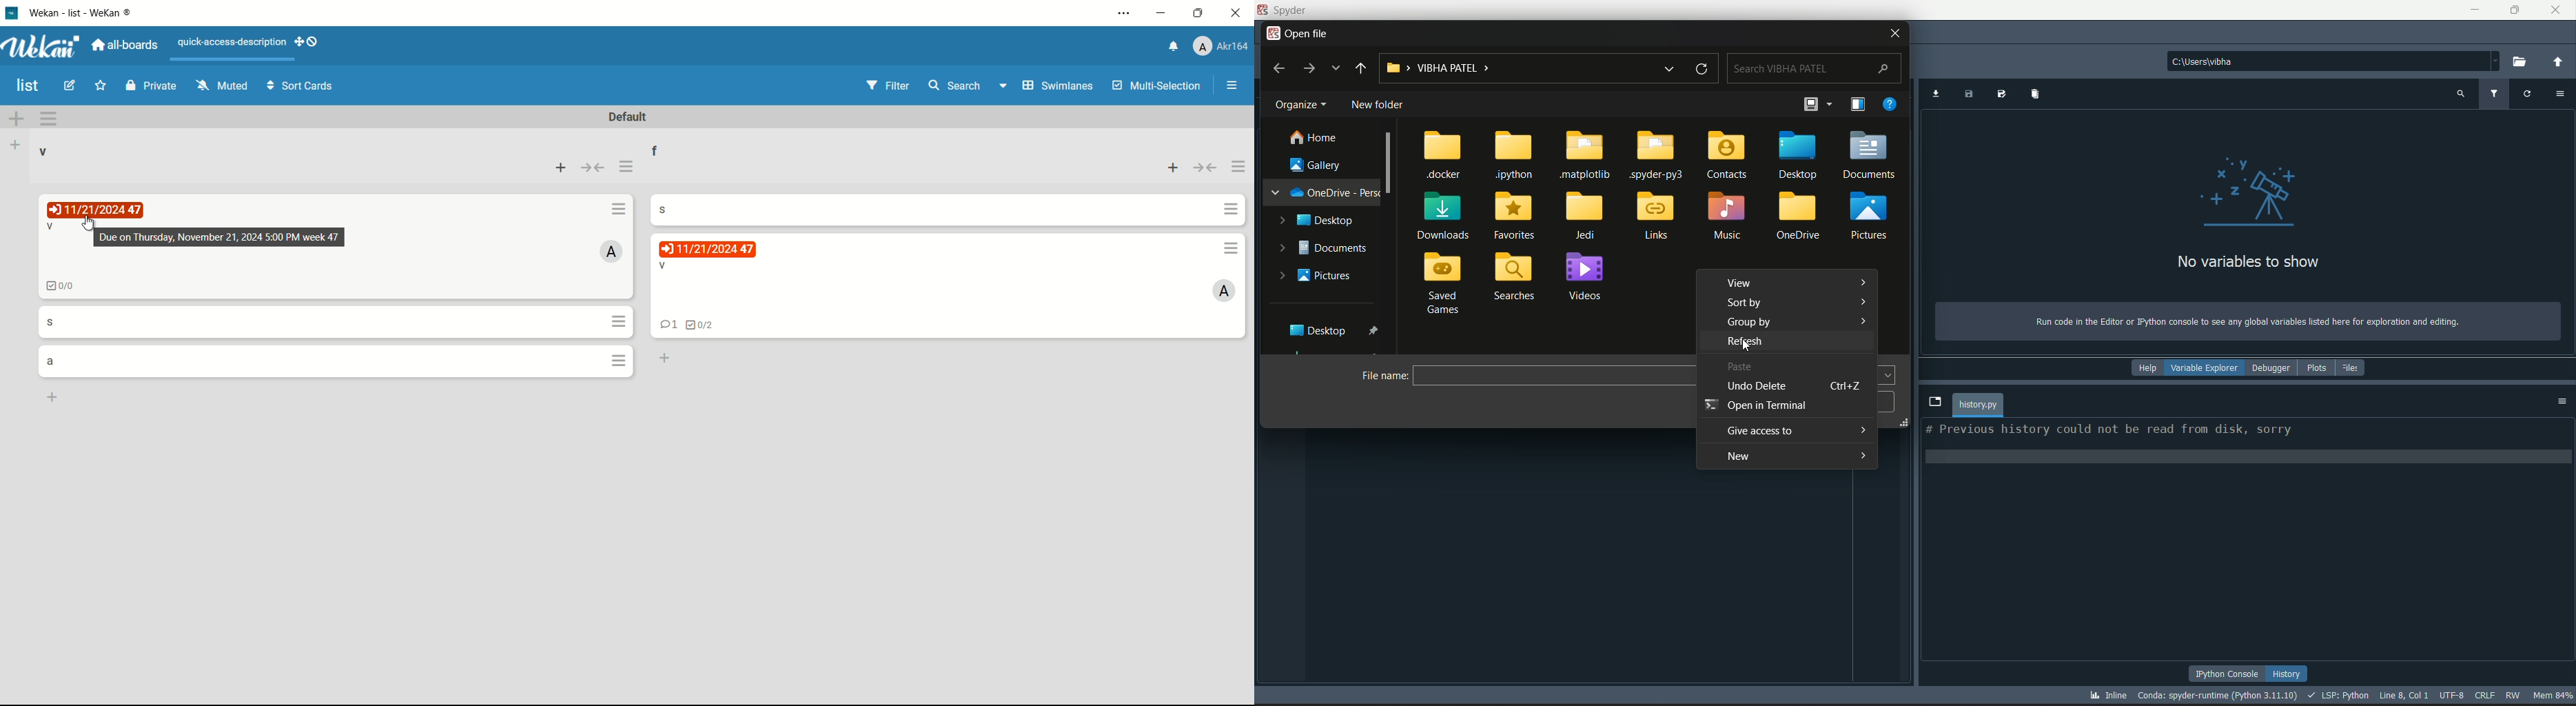  What do you see at coordinates (1224, 292) in the screenshot?
I see `admin` at bounding box center [1224, 292].